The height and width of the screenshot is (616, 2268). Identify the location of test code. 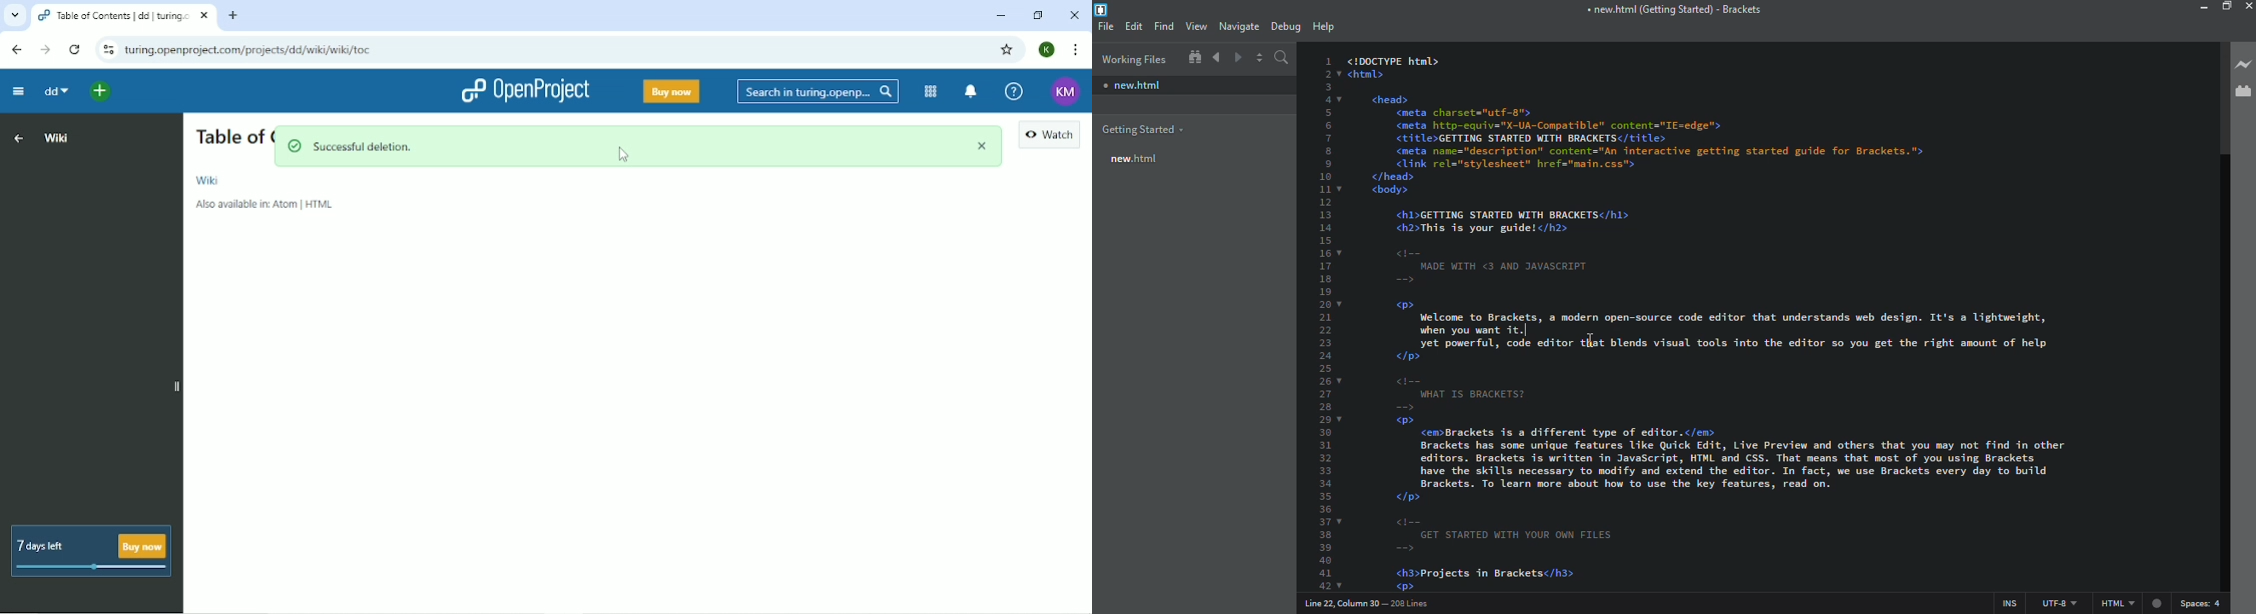
(1735, 484).